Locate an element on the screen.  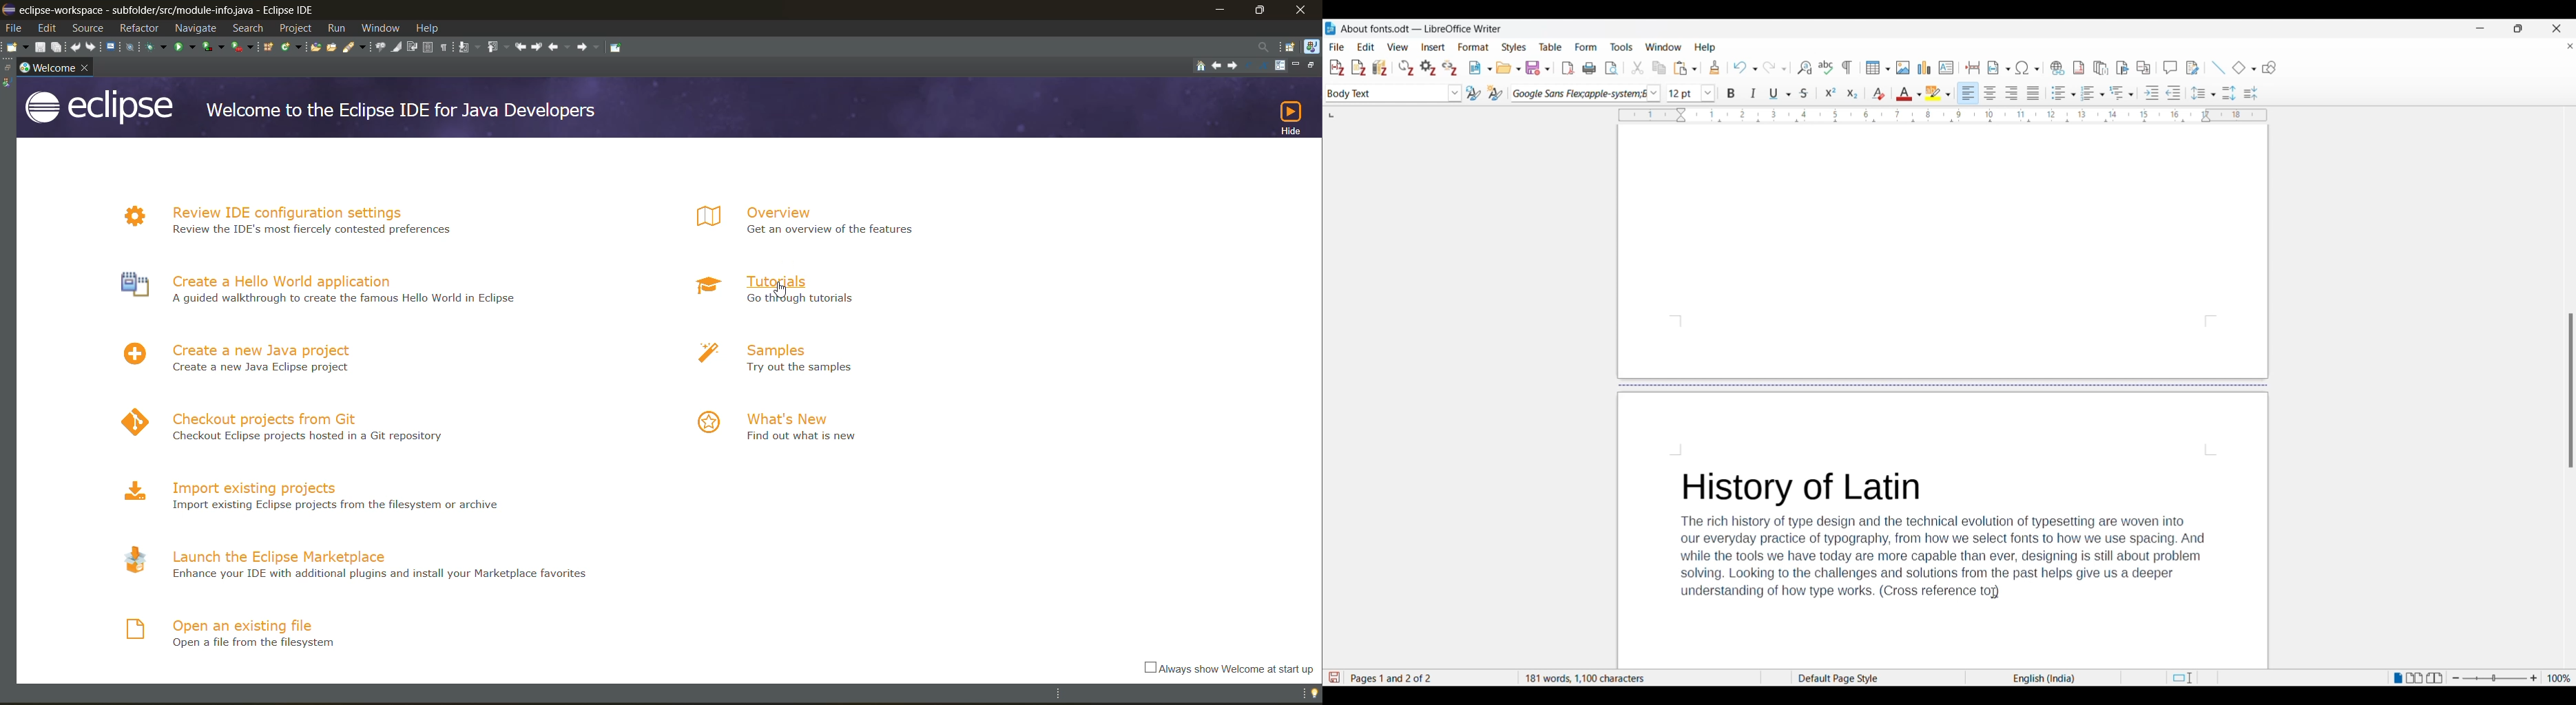
new java package is located at coordinates (269, 47).